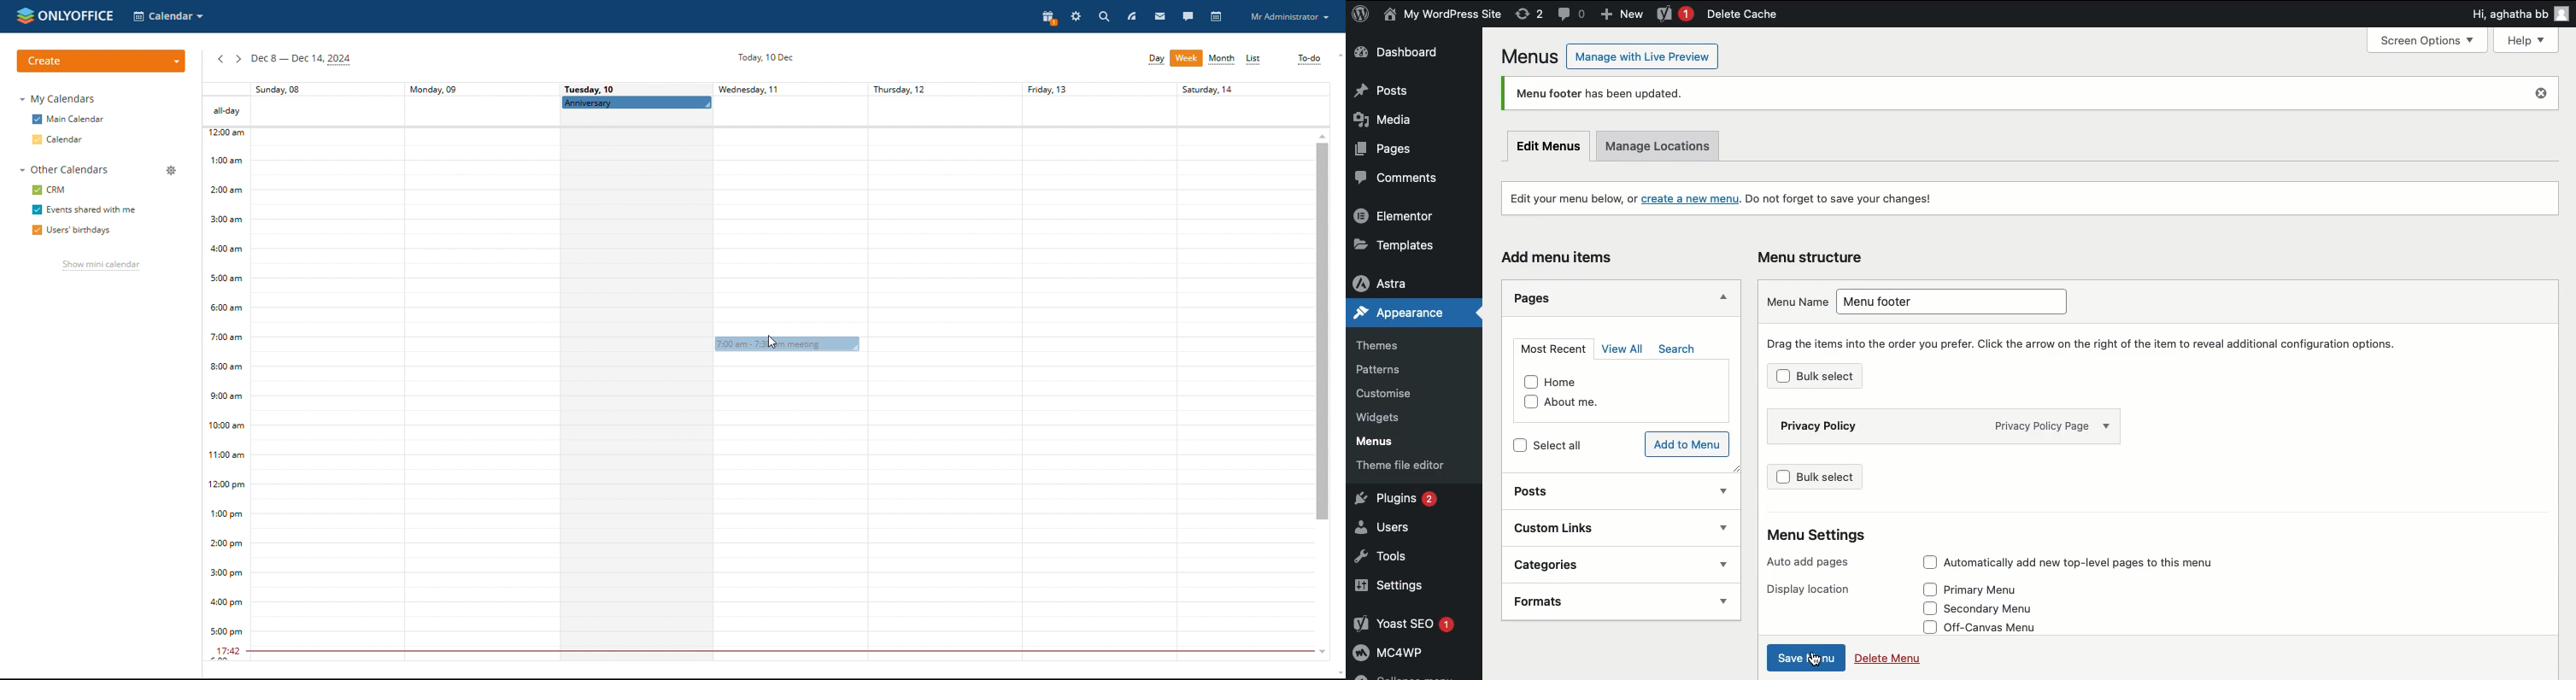  What do you see at coordinates (1443, 15) in the screenshot?
I see `User` at bounding box center [1443, 15].